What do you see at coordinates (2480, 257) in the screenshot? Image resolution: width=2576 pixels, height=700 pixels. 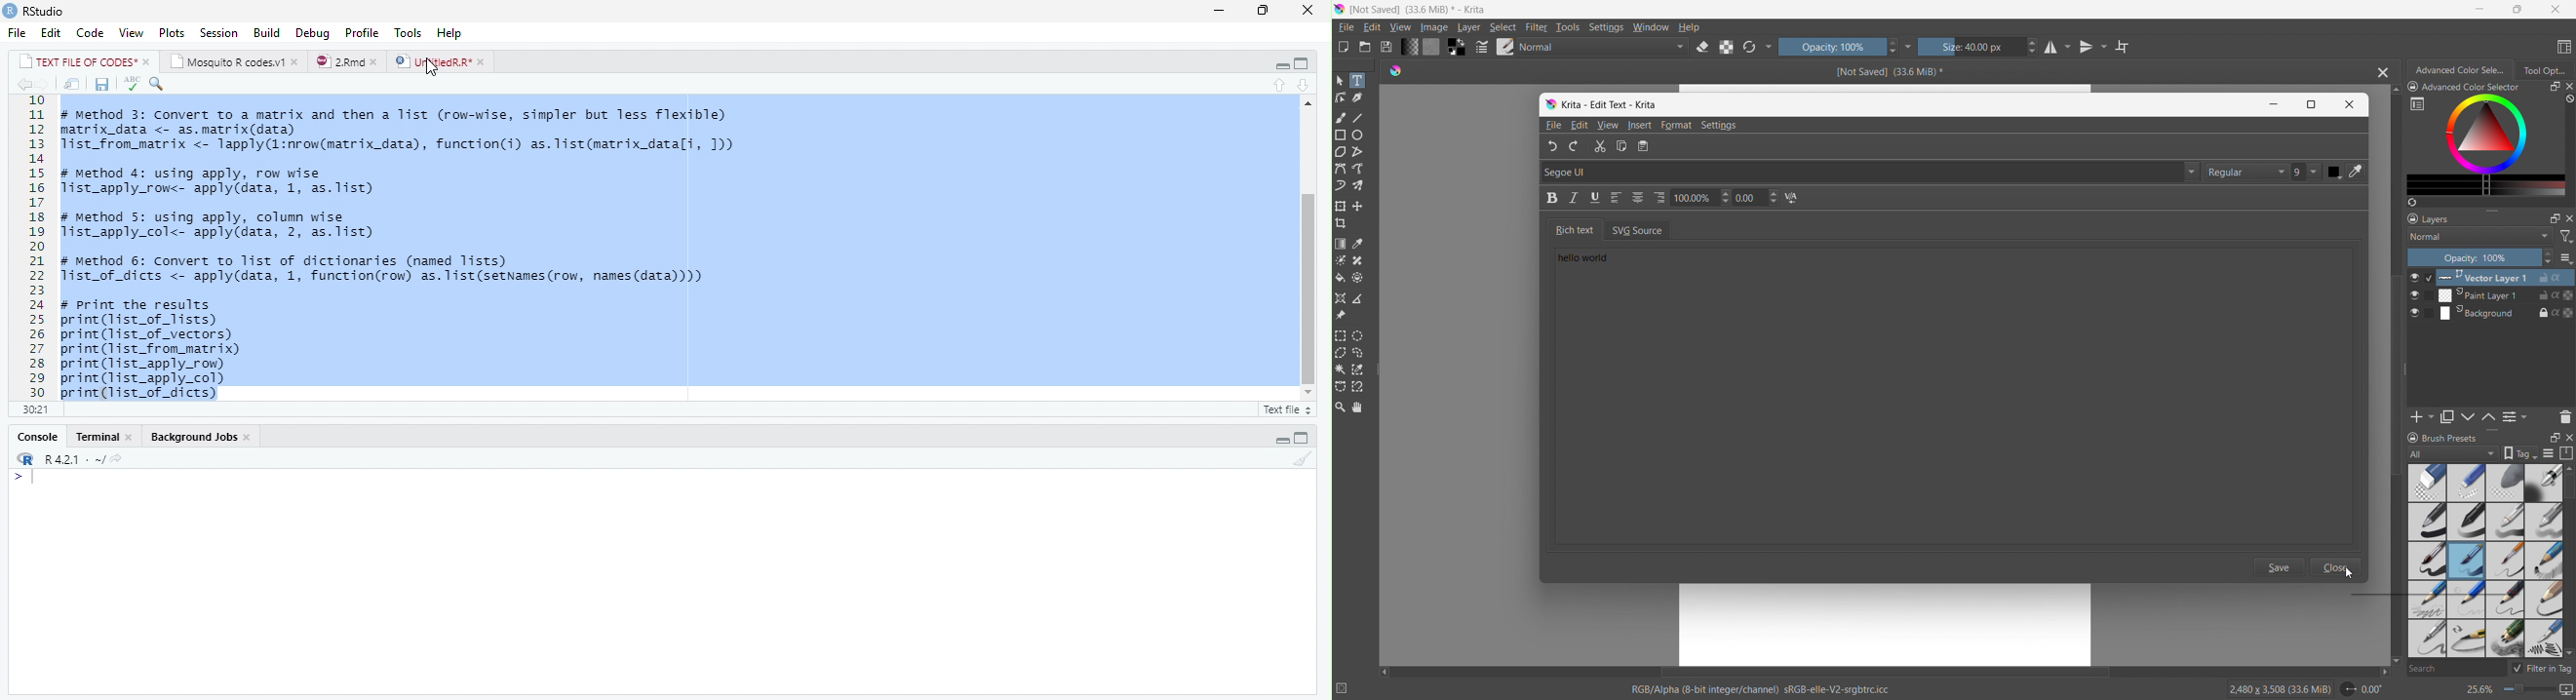 I see `opacity control` at bounding box center [2480, 257].